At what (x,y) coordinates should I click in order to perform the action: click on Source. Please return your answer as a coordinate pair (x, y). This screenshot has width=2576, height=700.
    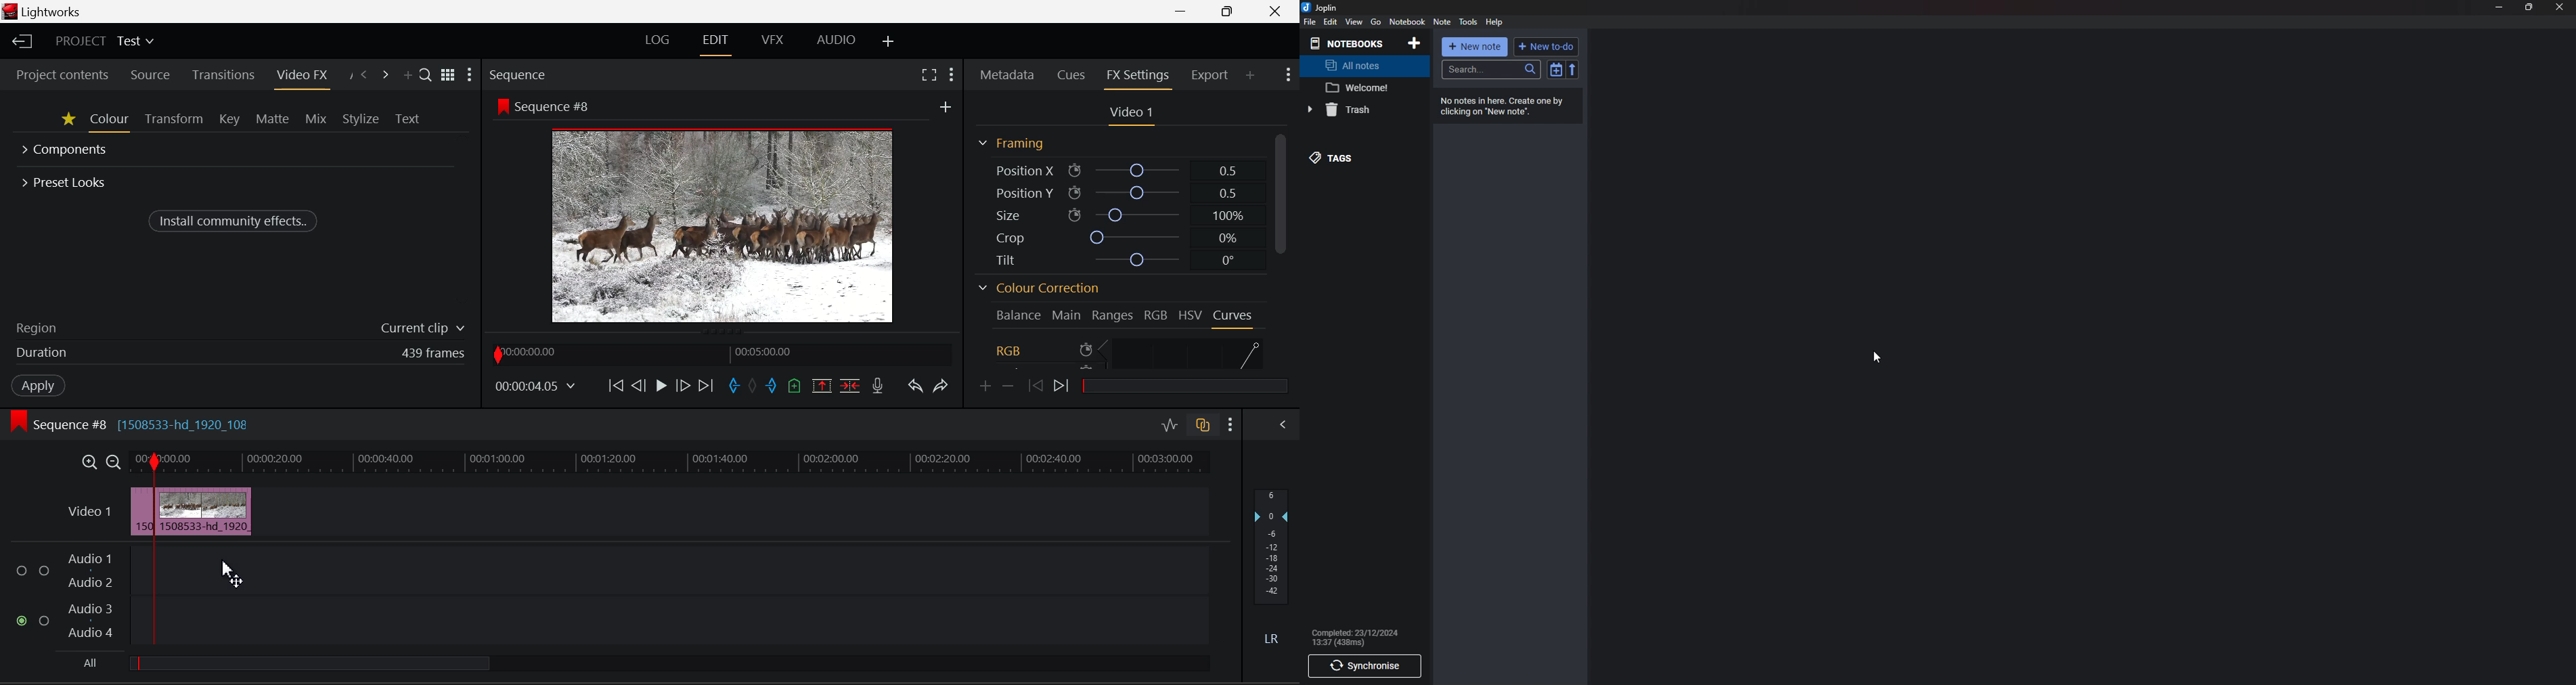
    Looking at the image, I should click on (150, 75).